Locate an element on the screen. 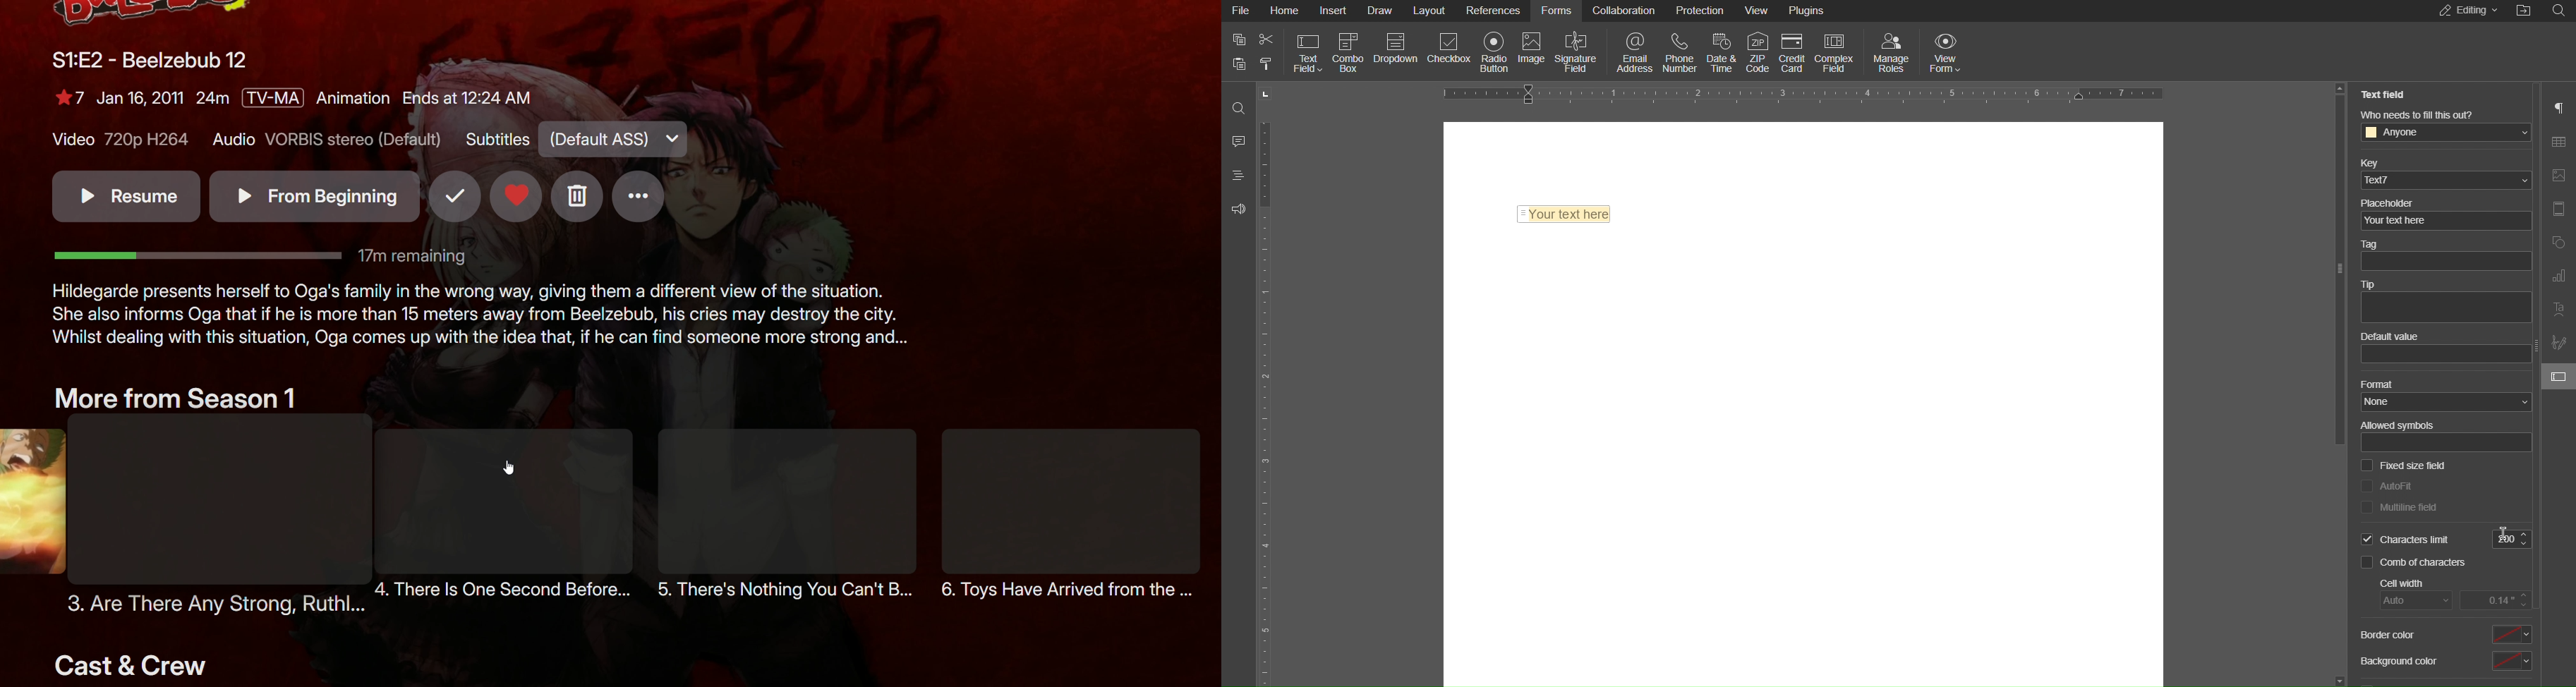 The width and height of the screenshot is (2576, 700). Multiline Field is located at coordinates (2399, 508).